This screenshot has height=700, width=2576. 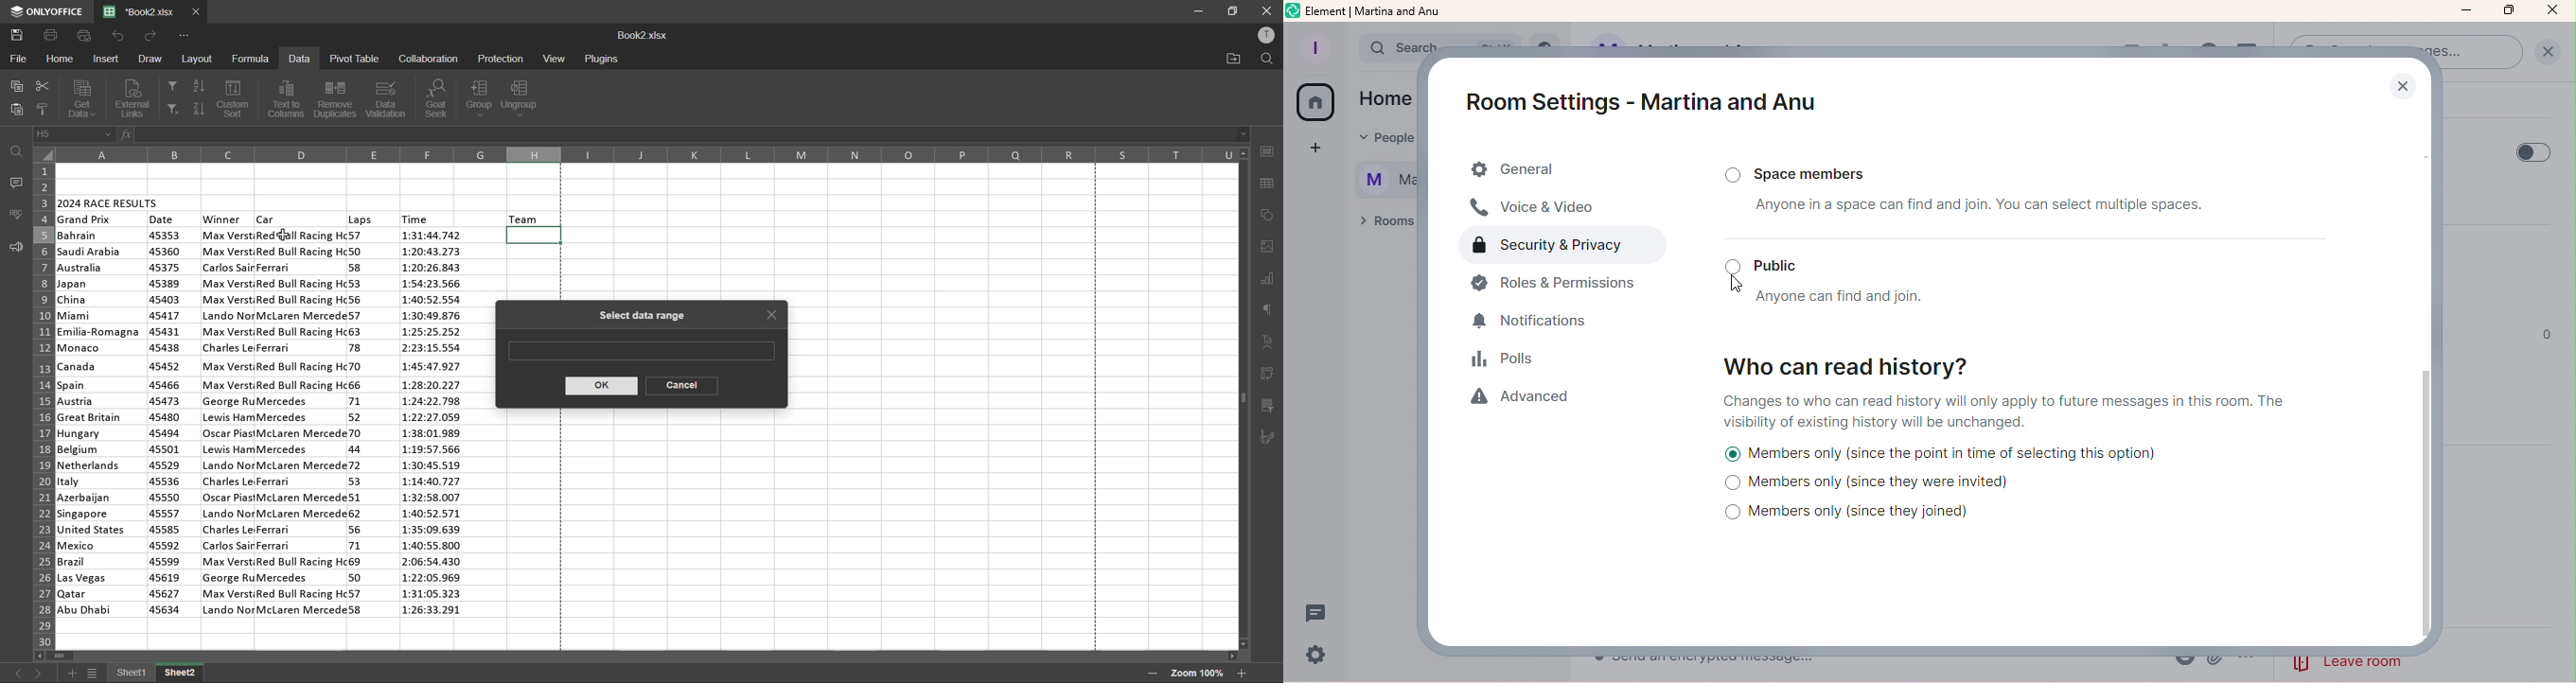 I want to click on row numbers, so click(x=41, y=404).